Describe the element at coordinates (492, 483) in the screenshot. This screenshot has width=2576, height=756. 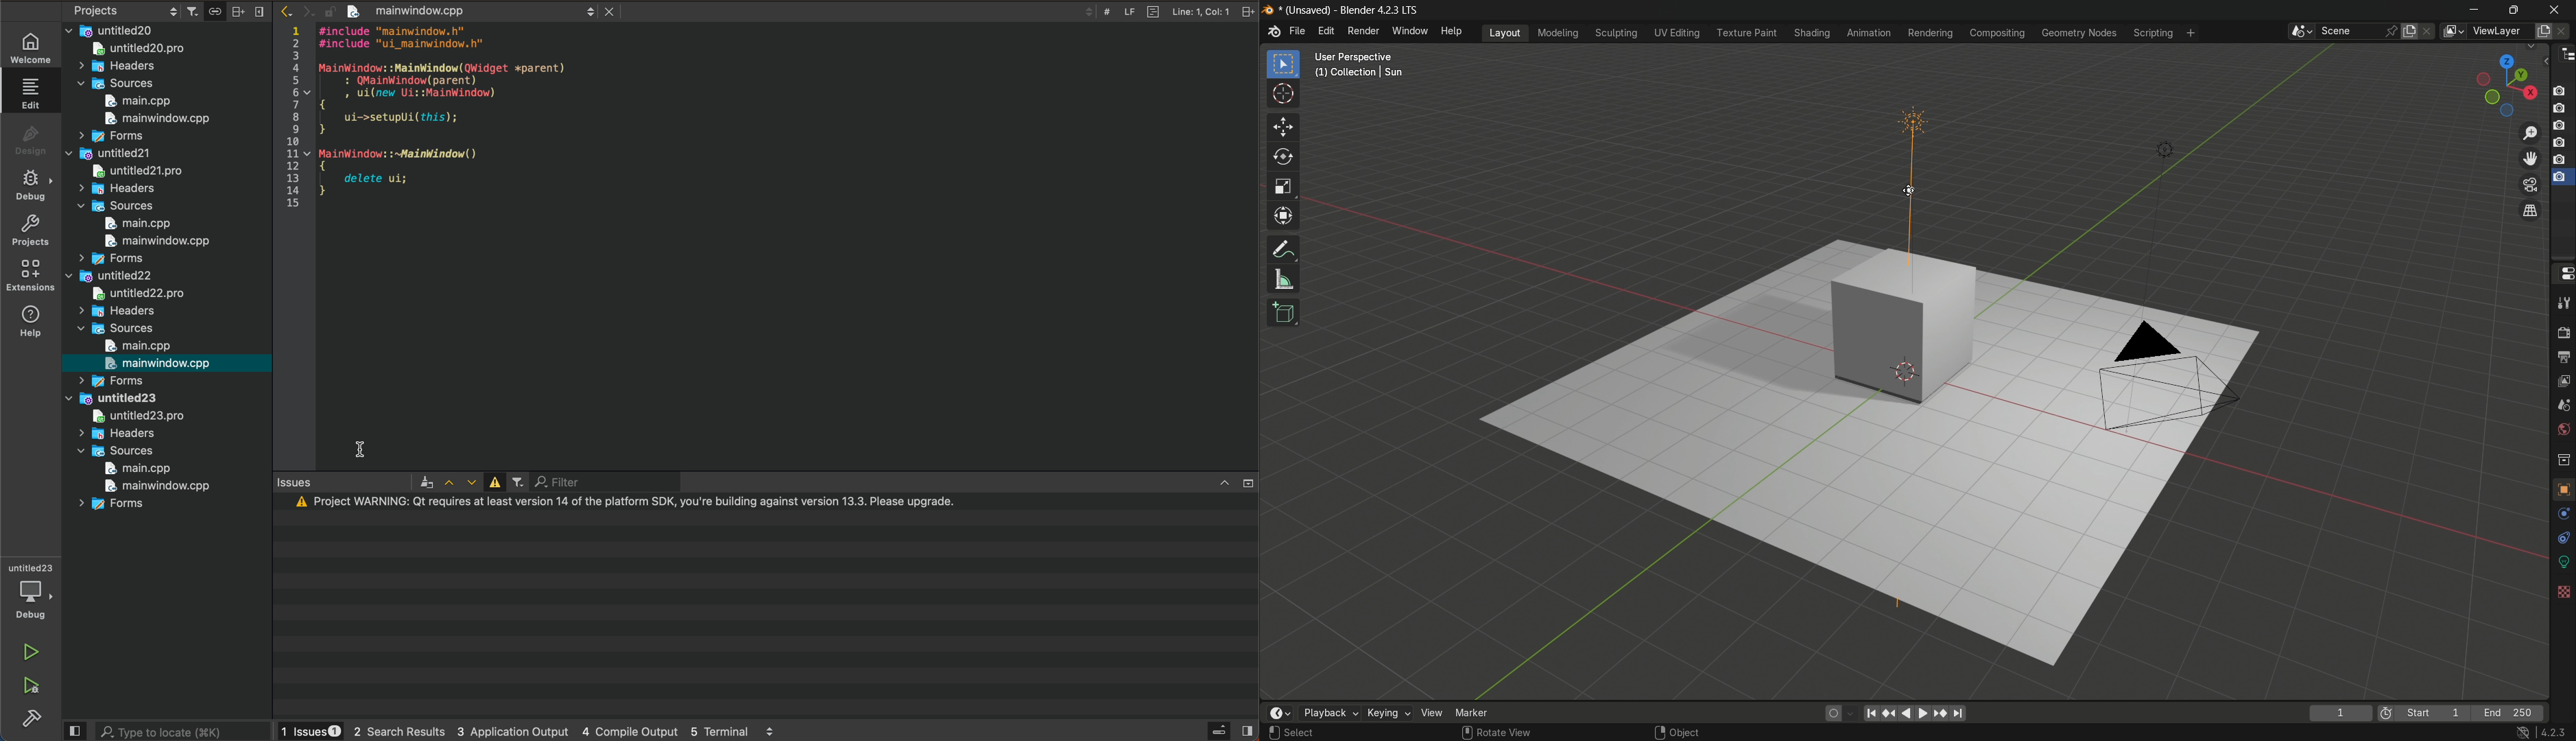
I see `` at that location.